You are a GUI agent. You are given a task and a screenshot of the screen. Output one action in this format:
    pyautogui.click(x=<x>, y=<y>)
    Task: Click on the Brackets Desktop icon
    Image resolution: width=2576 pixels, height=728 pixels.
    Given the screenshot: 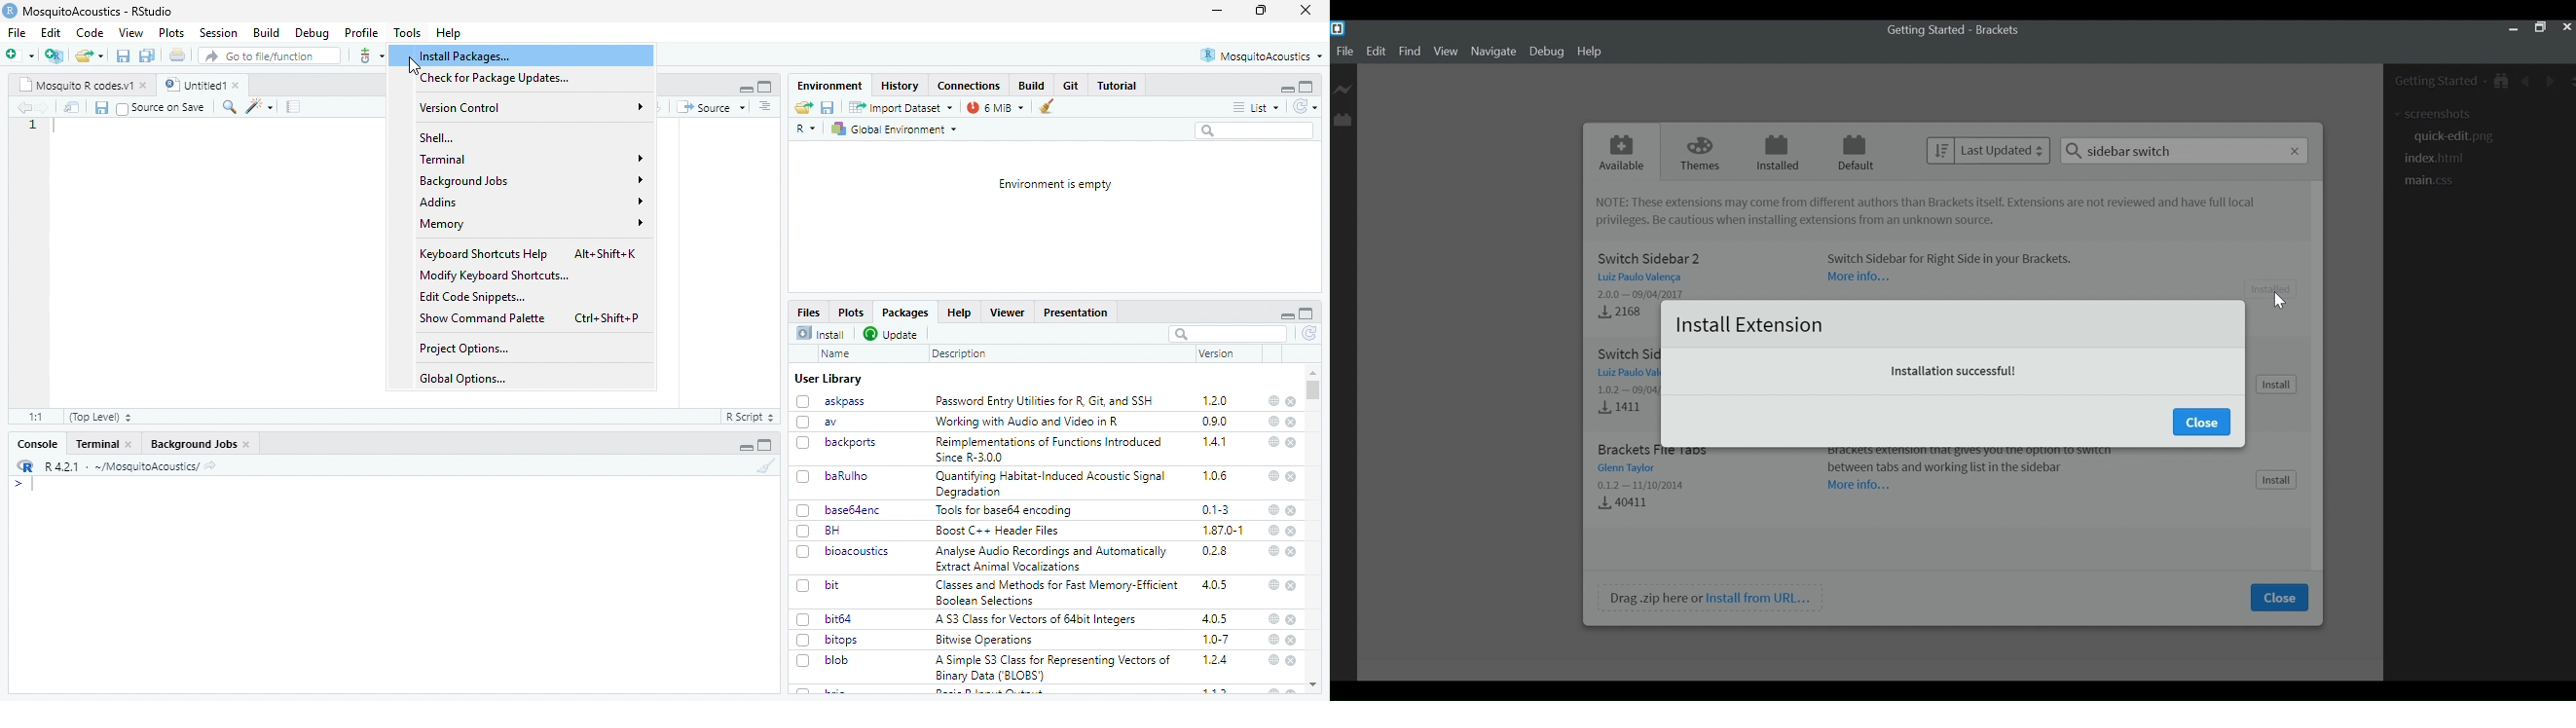 What is the action you would take?
    pyautogui.click(x=1338, y=28)
    